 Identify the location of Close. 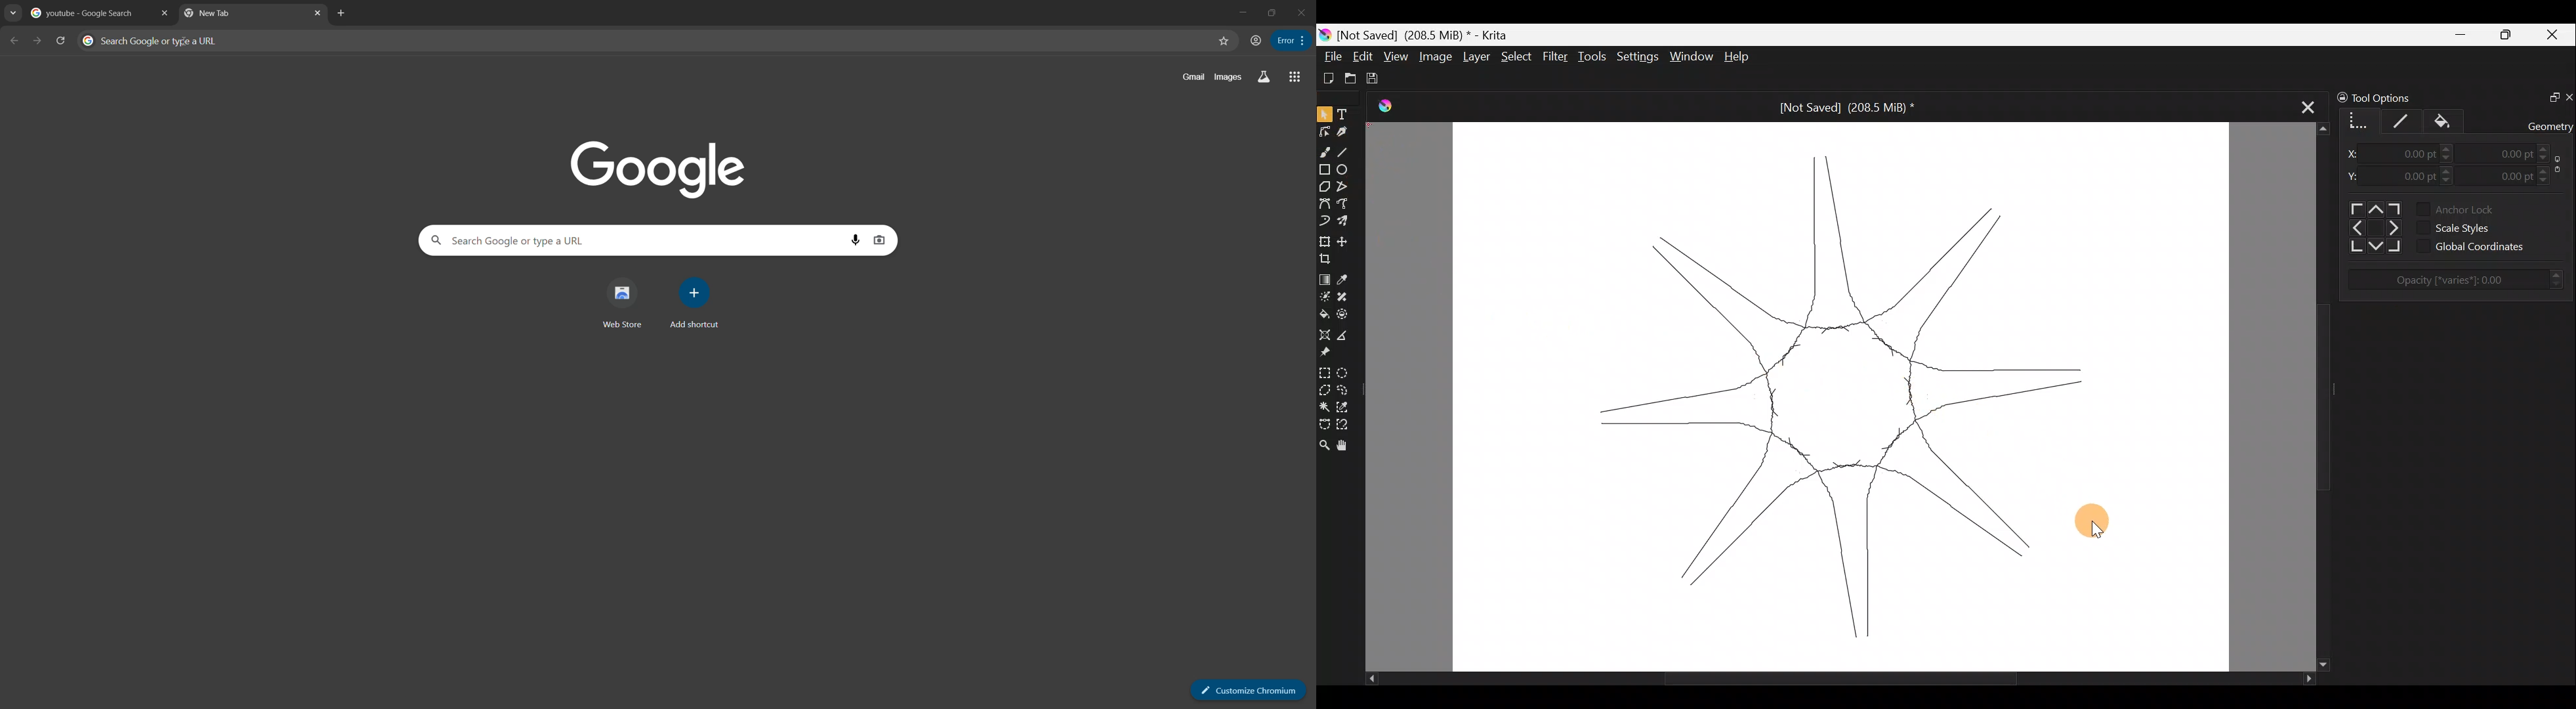
(2555, 34).